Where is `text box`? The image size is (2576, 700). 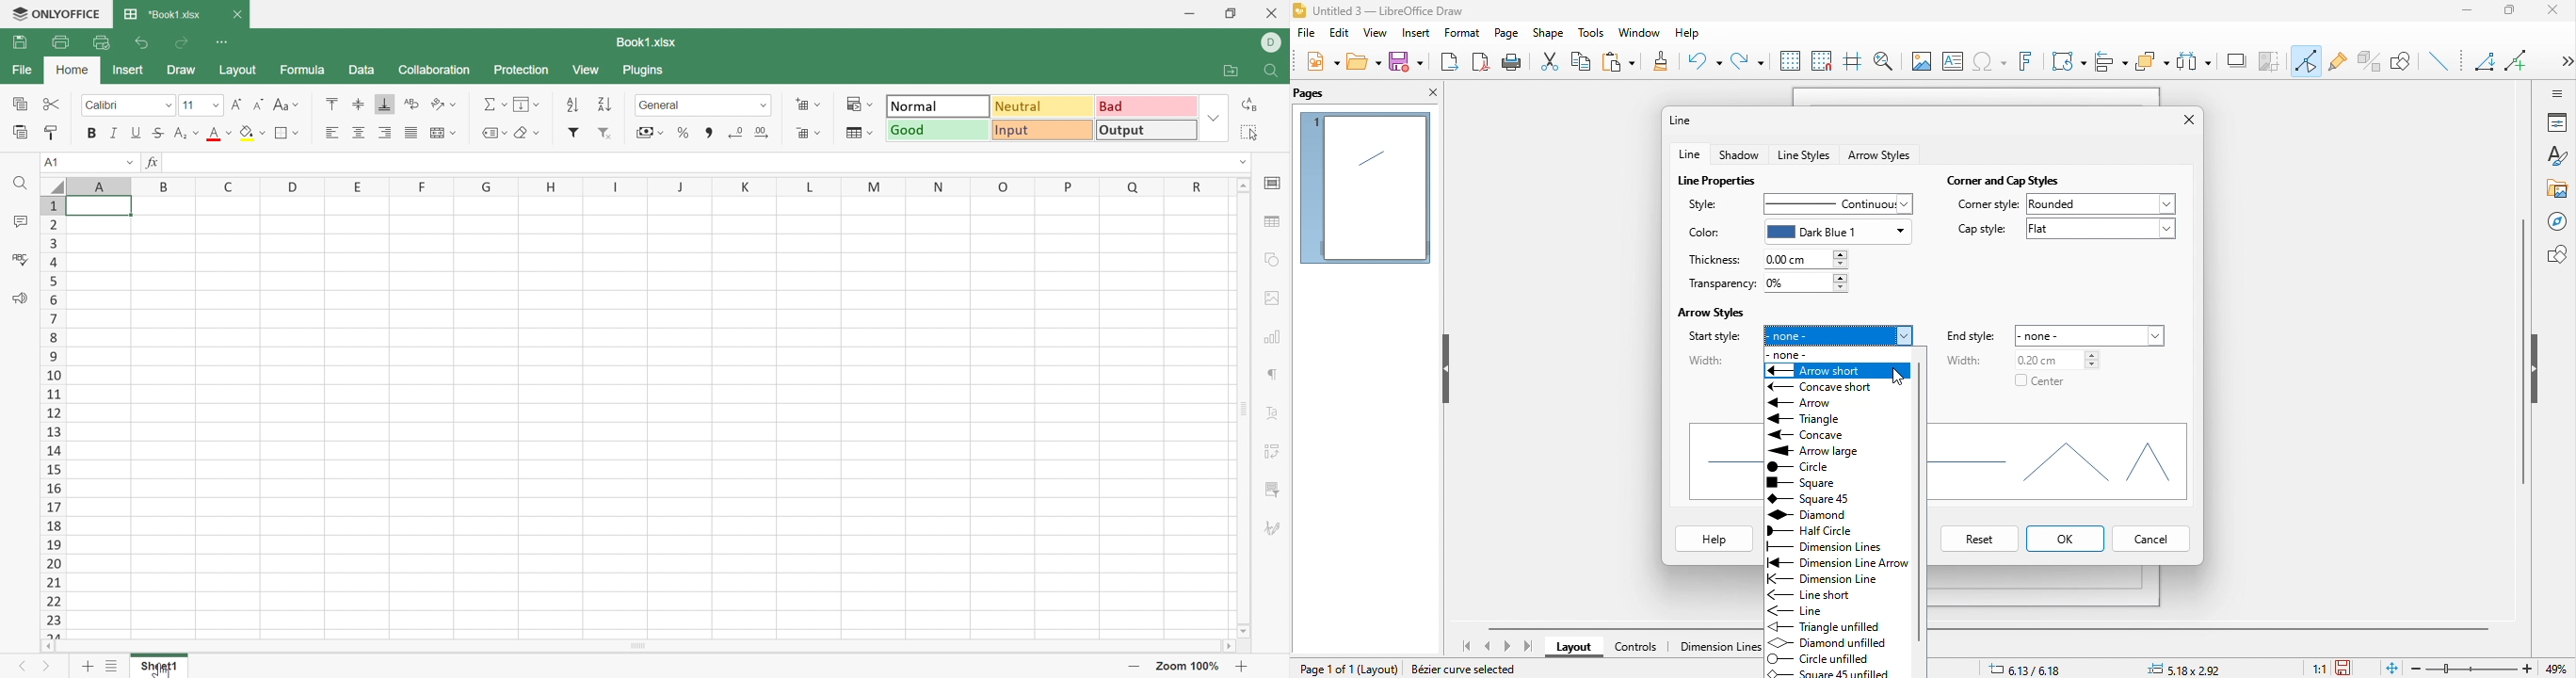 text box is located at coordinates (1954, 64).